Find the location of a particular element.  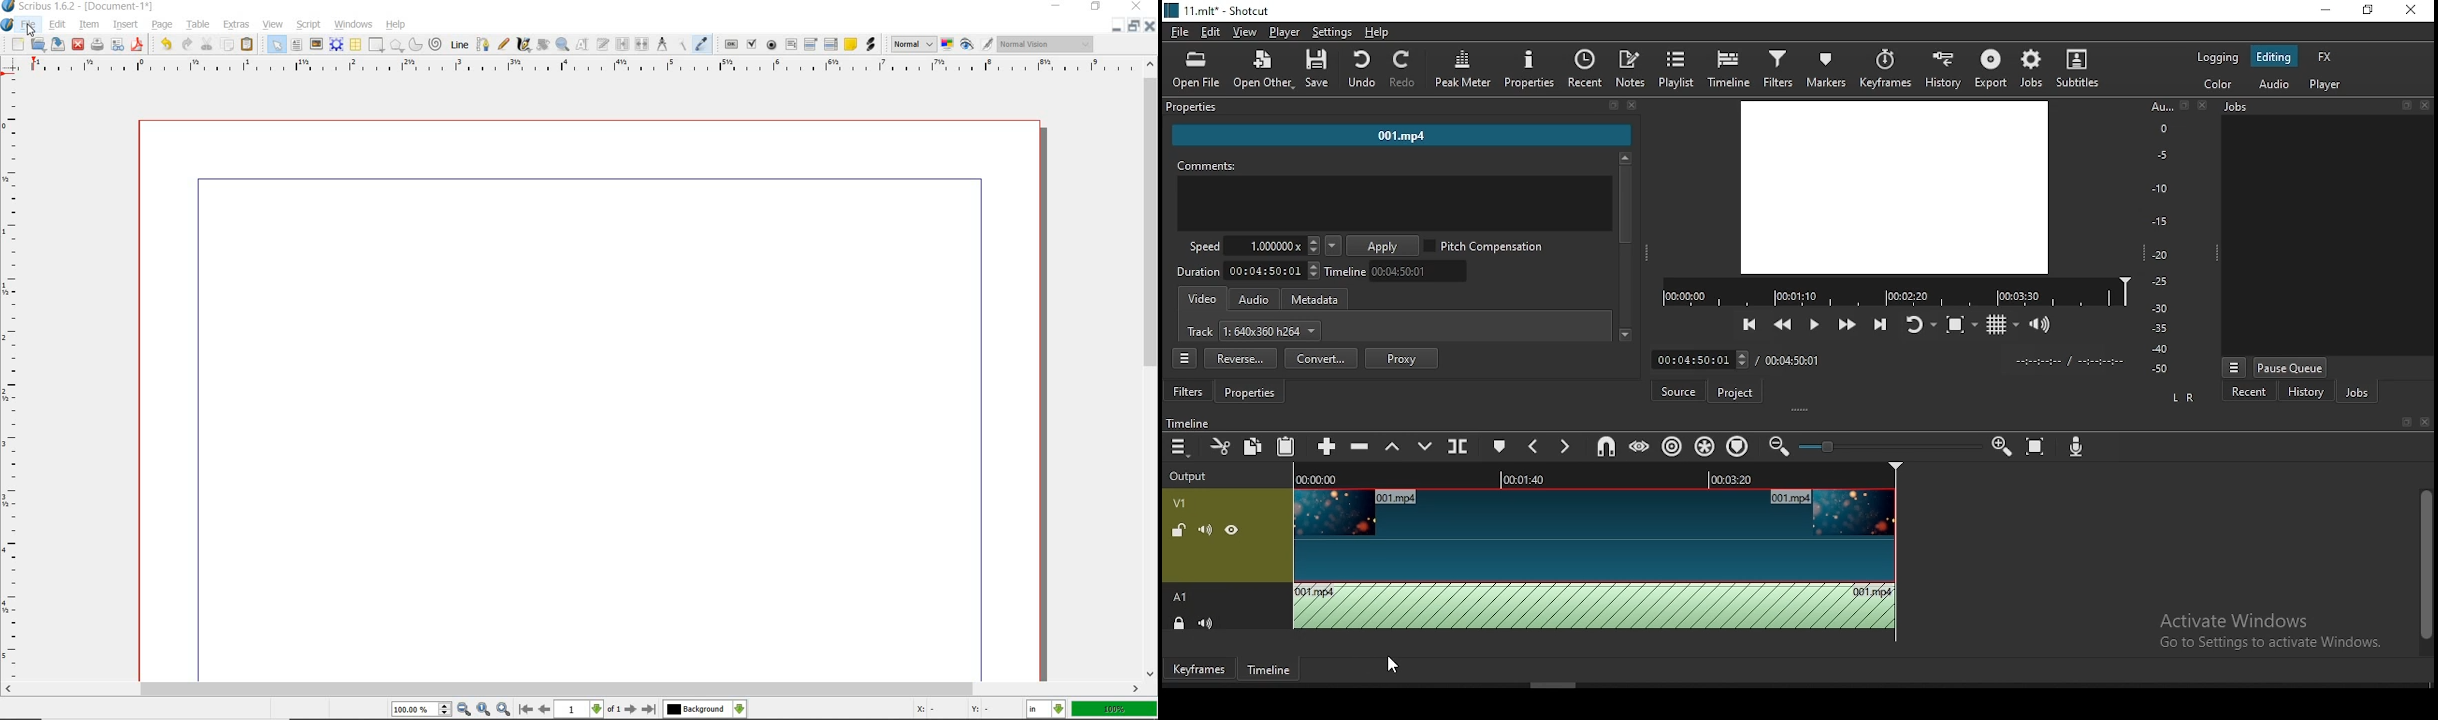

scrollbar is located at coordinates (572, 690).